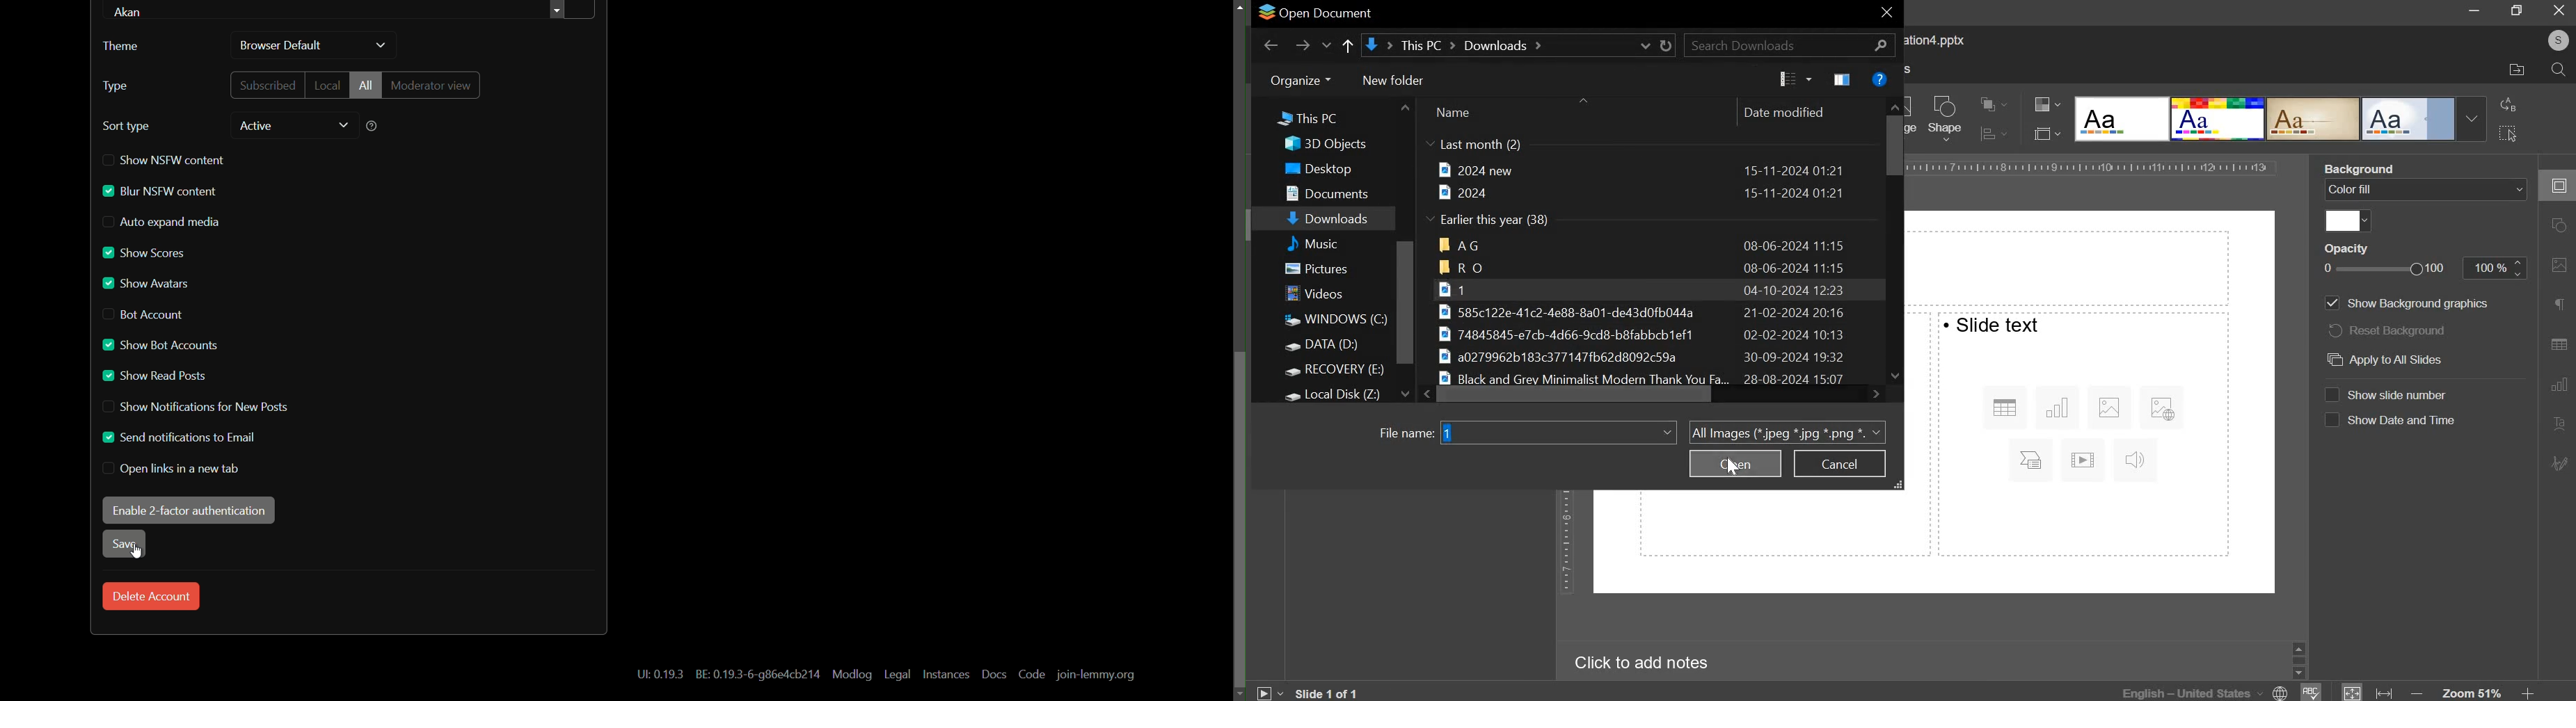  What do you see at coordinates (2353, 248) in the screenshot?
I see `opacity` at bounding box center [2353, 248].